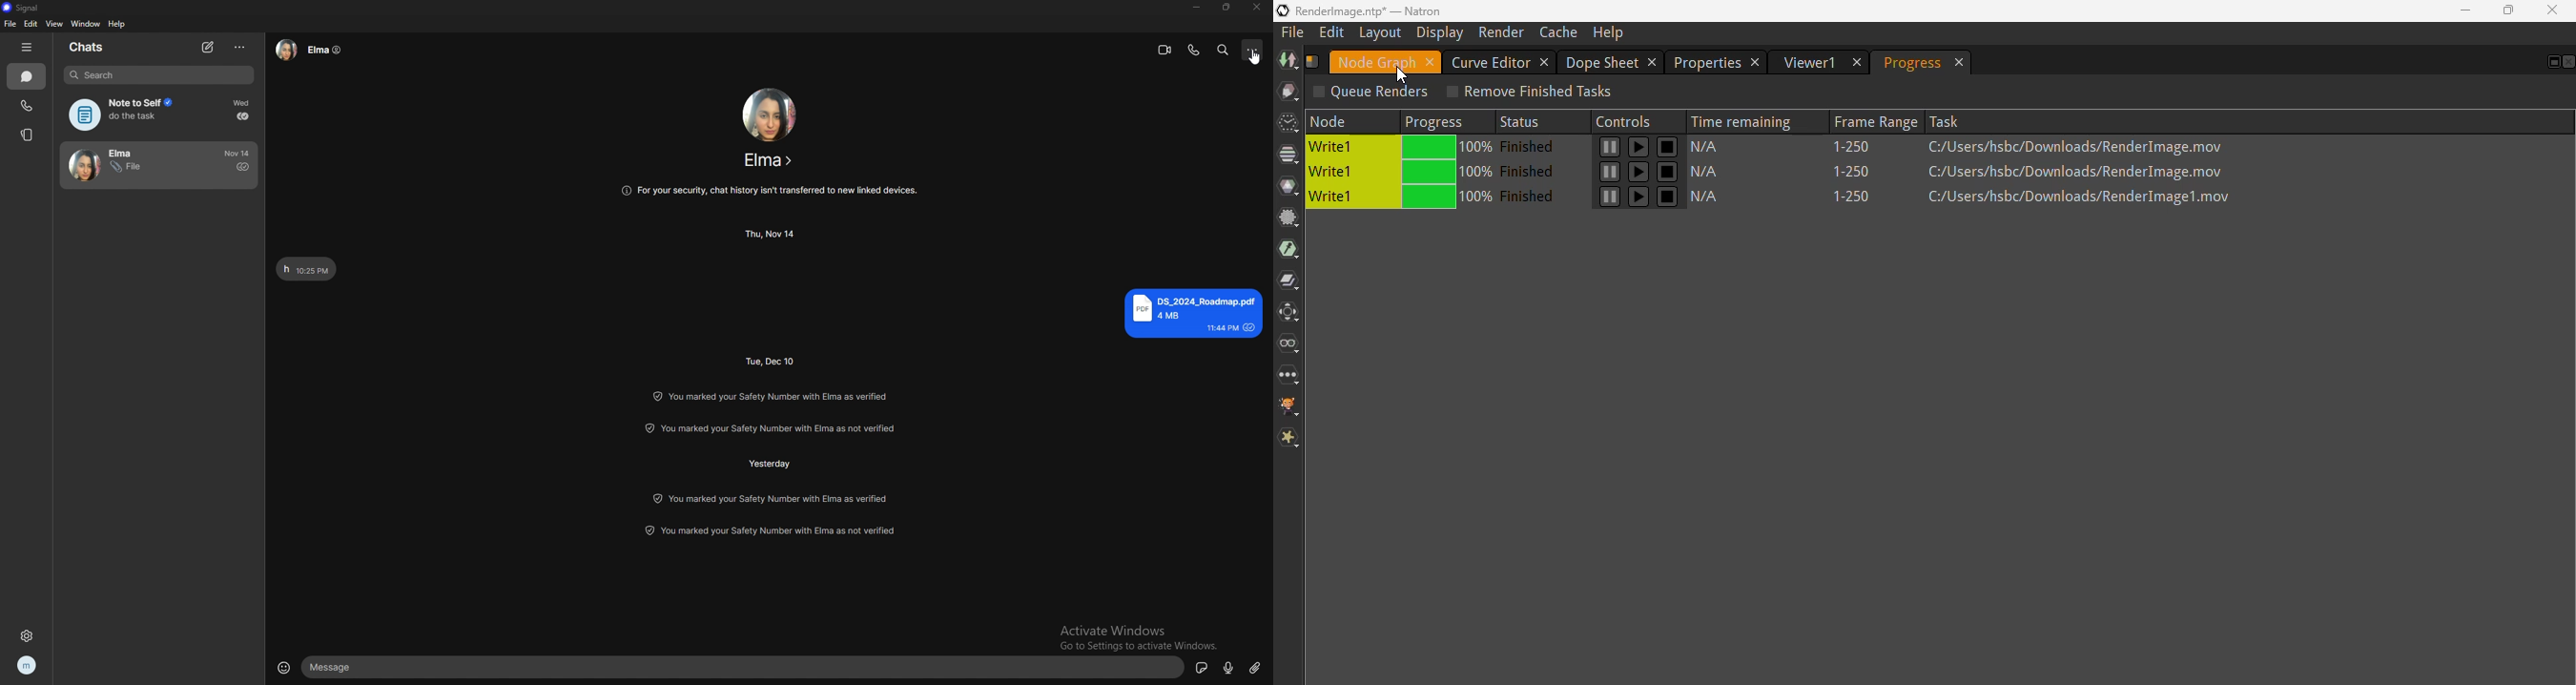 The image size is (2576, 700). What do you see at coordinates (89, 48) in the screenshot?
I see `chats` at bounding box center [89, 48].